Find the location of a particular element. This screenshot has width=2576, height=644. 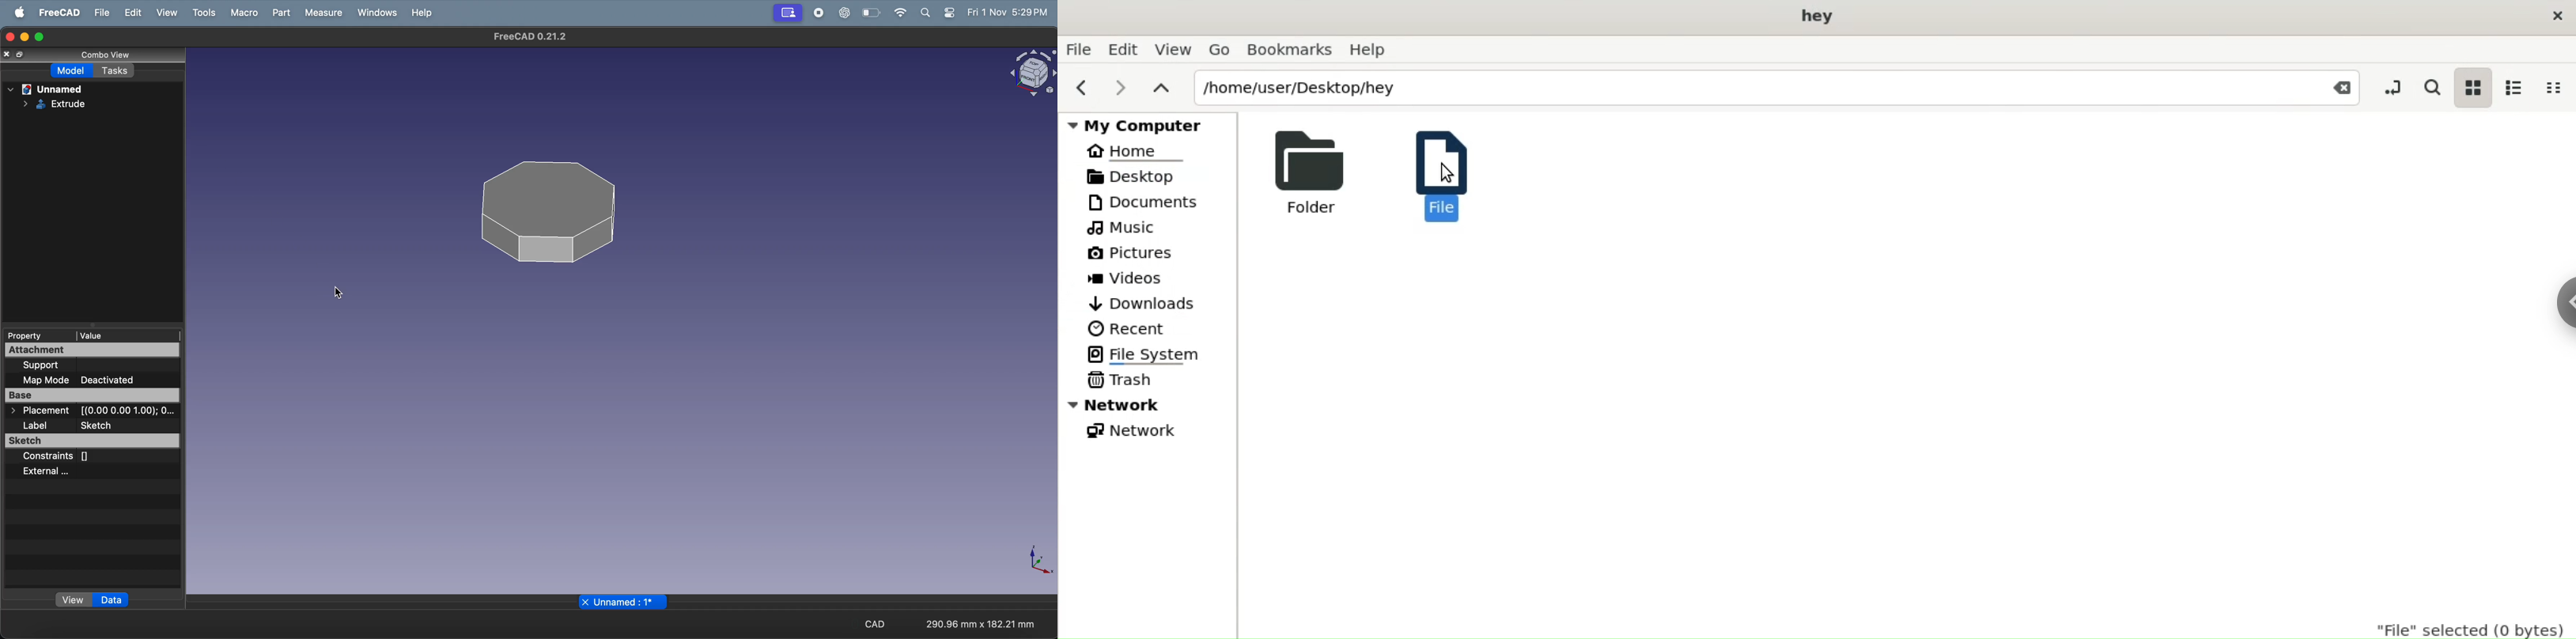

base is located at coordinates (95, 395).